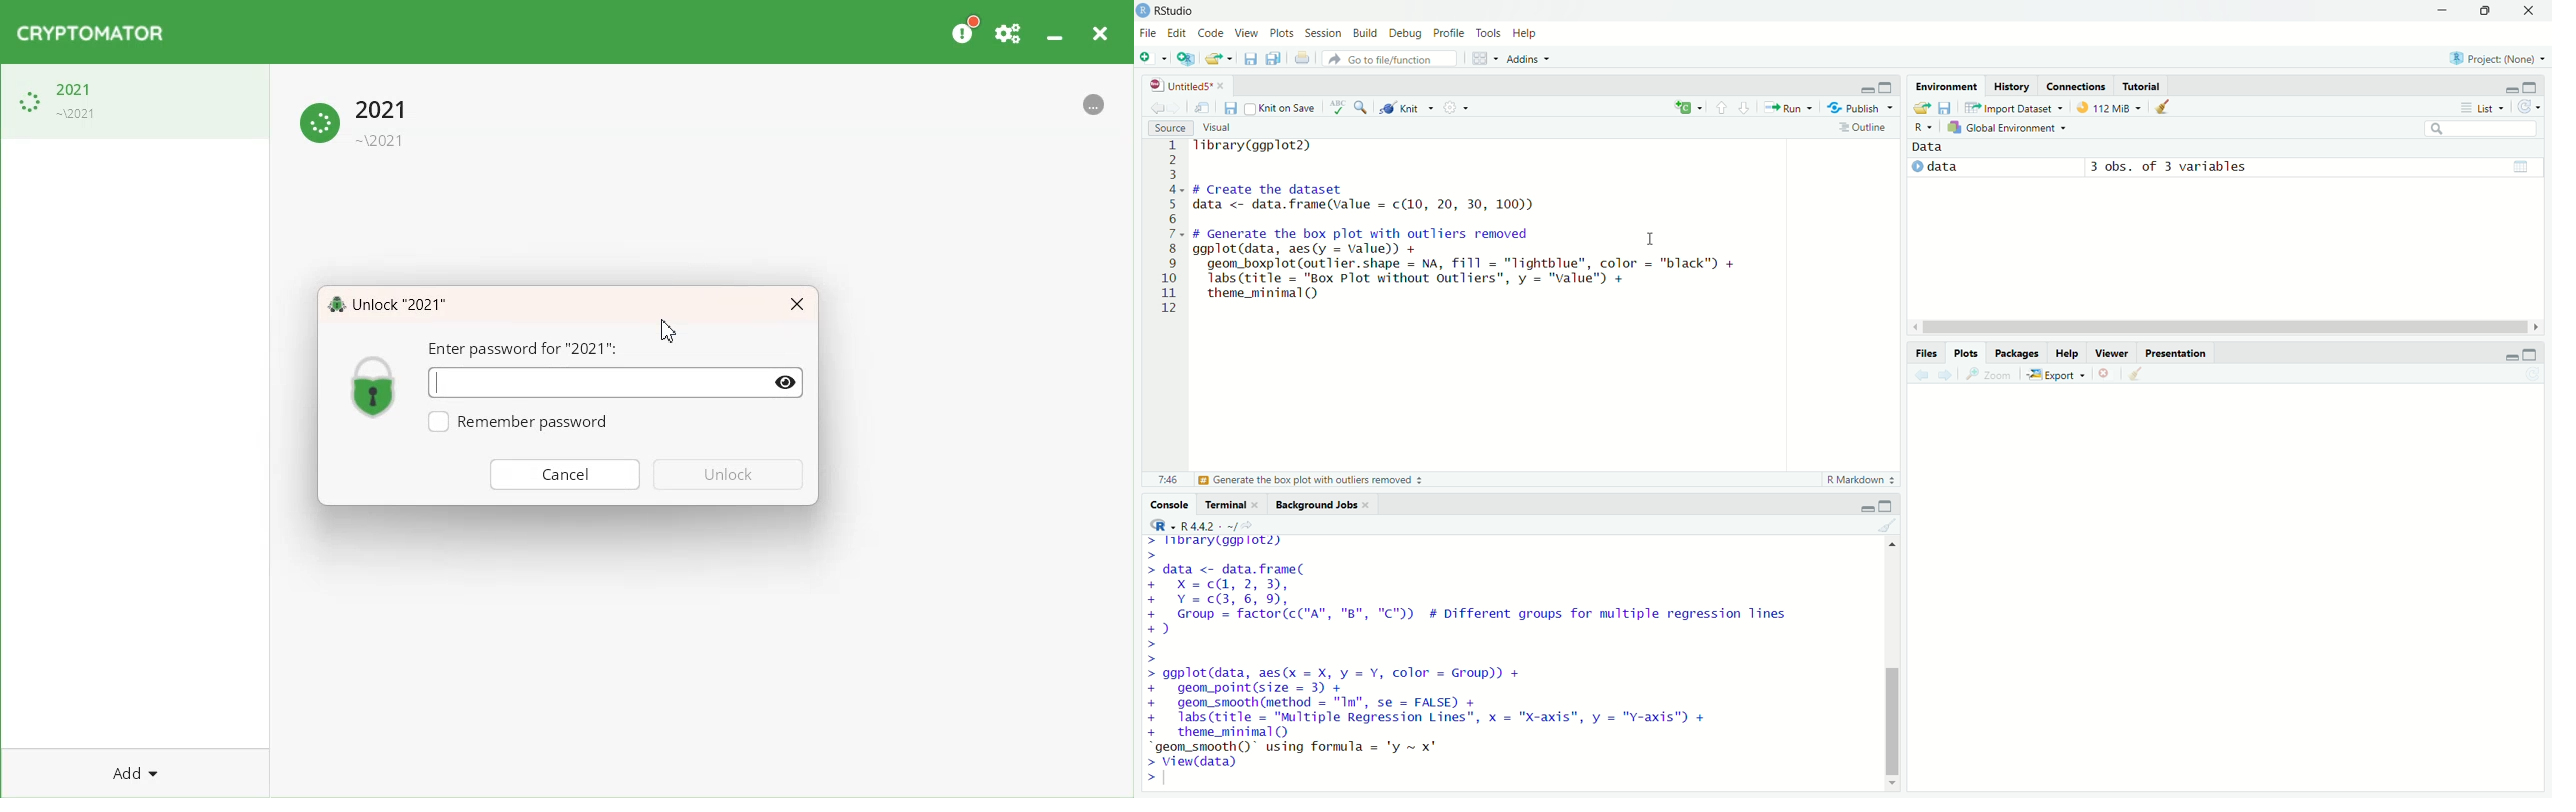 The image size is (2576, 812). What do you see at coordinates (1952, 378) in the screenshot?
I see `next` at bounding box center [1952, 378].